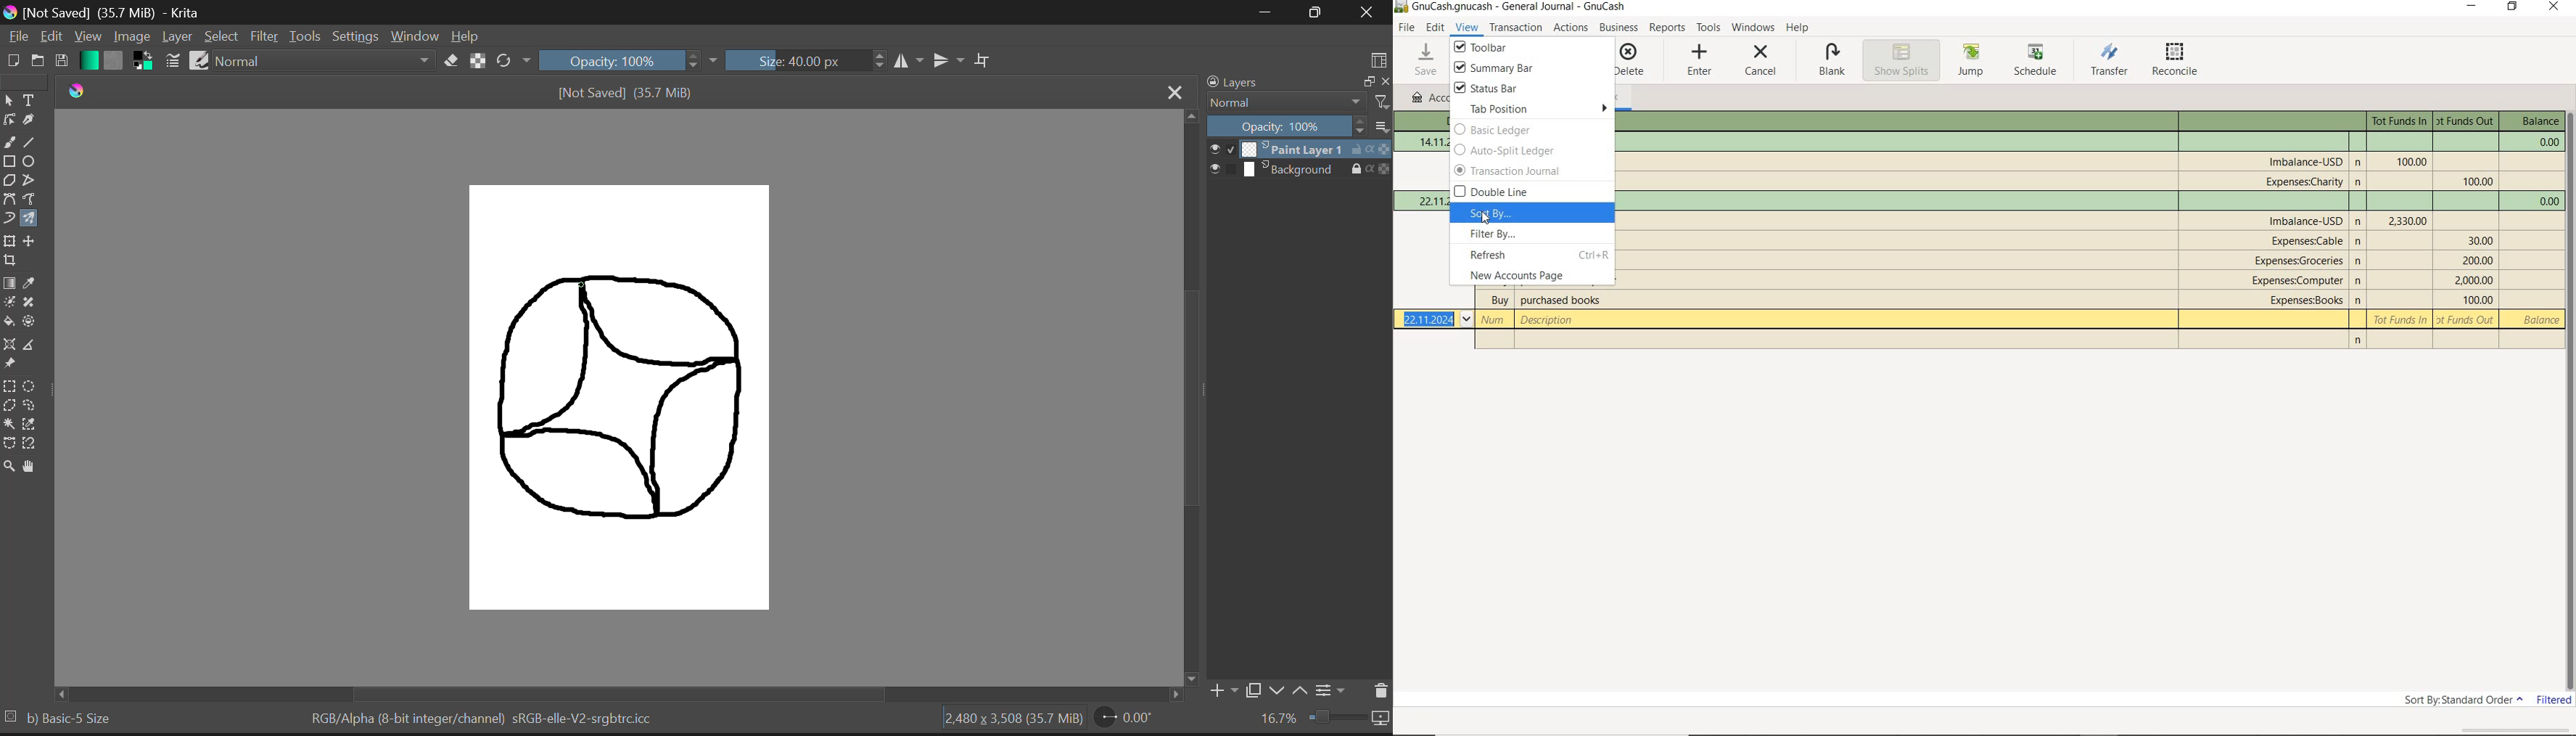 This screenshot has height=756, width=2576. I want to click on TOOLS, so click(1708, 28).